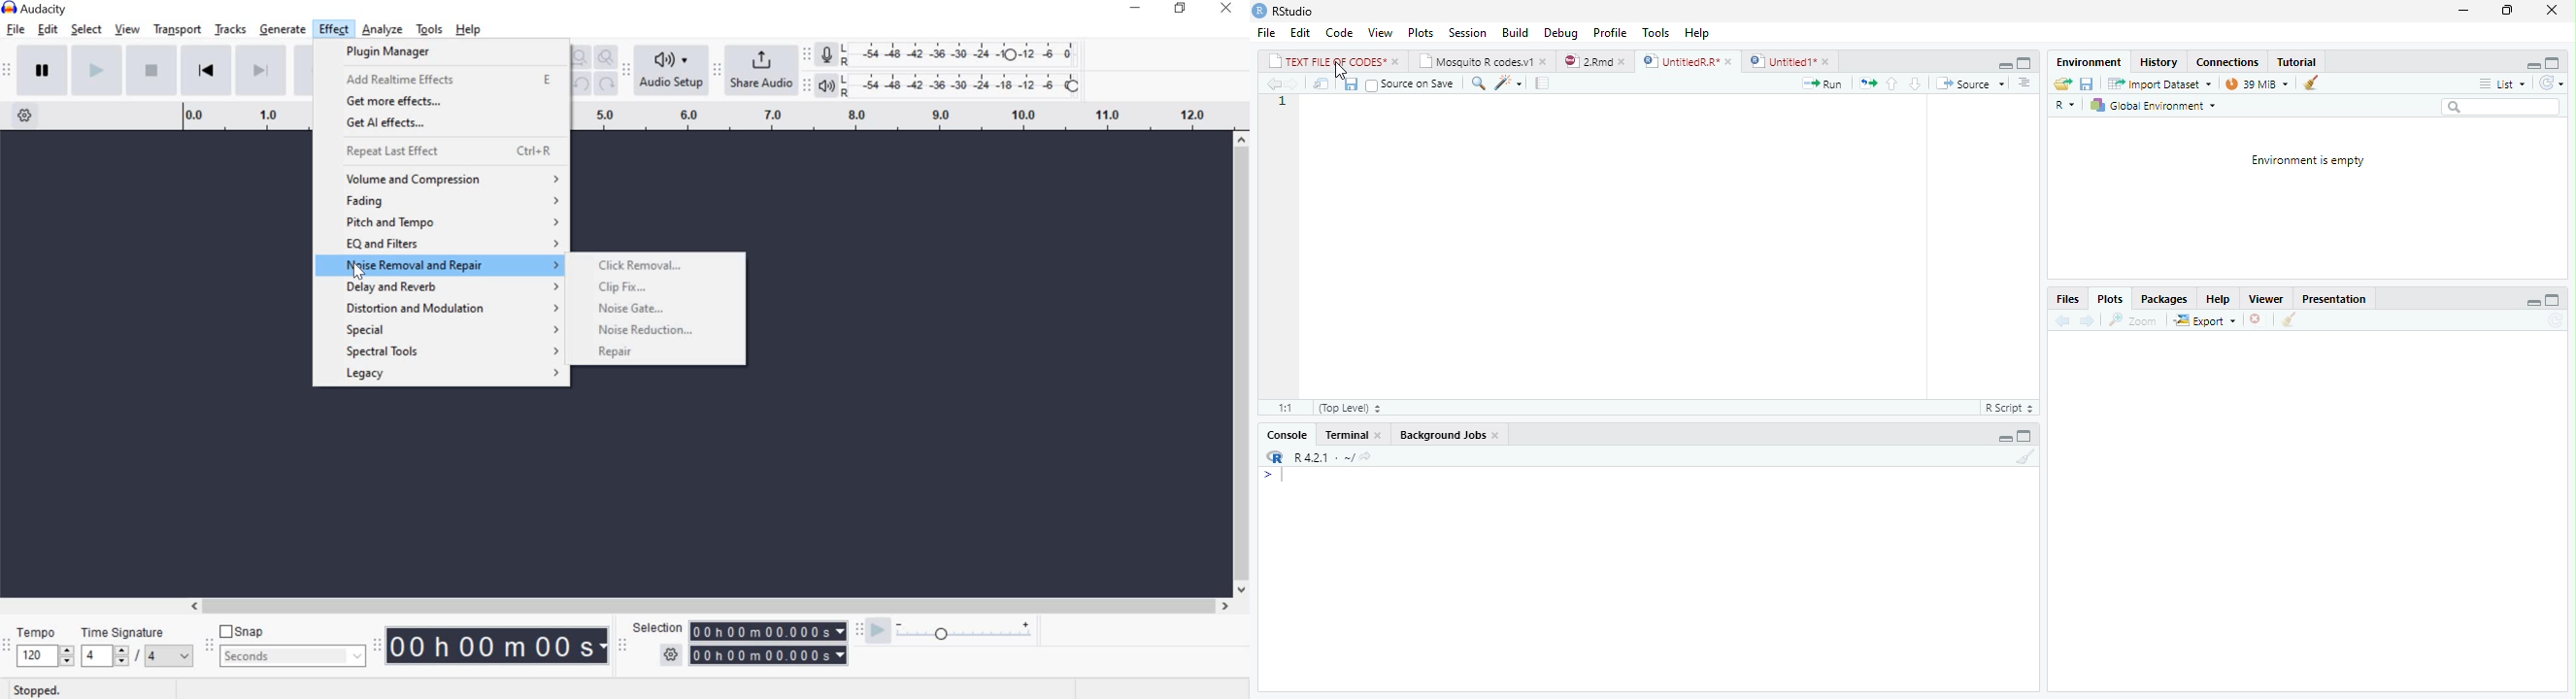 Image resolution: width=2576 pixels, height=700 pixels. I want to click on Down, so click(1915, 83).